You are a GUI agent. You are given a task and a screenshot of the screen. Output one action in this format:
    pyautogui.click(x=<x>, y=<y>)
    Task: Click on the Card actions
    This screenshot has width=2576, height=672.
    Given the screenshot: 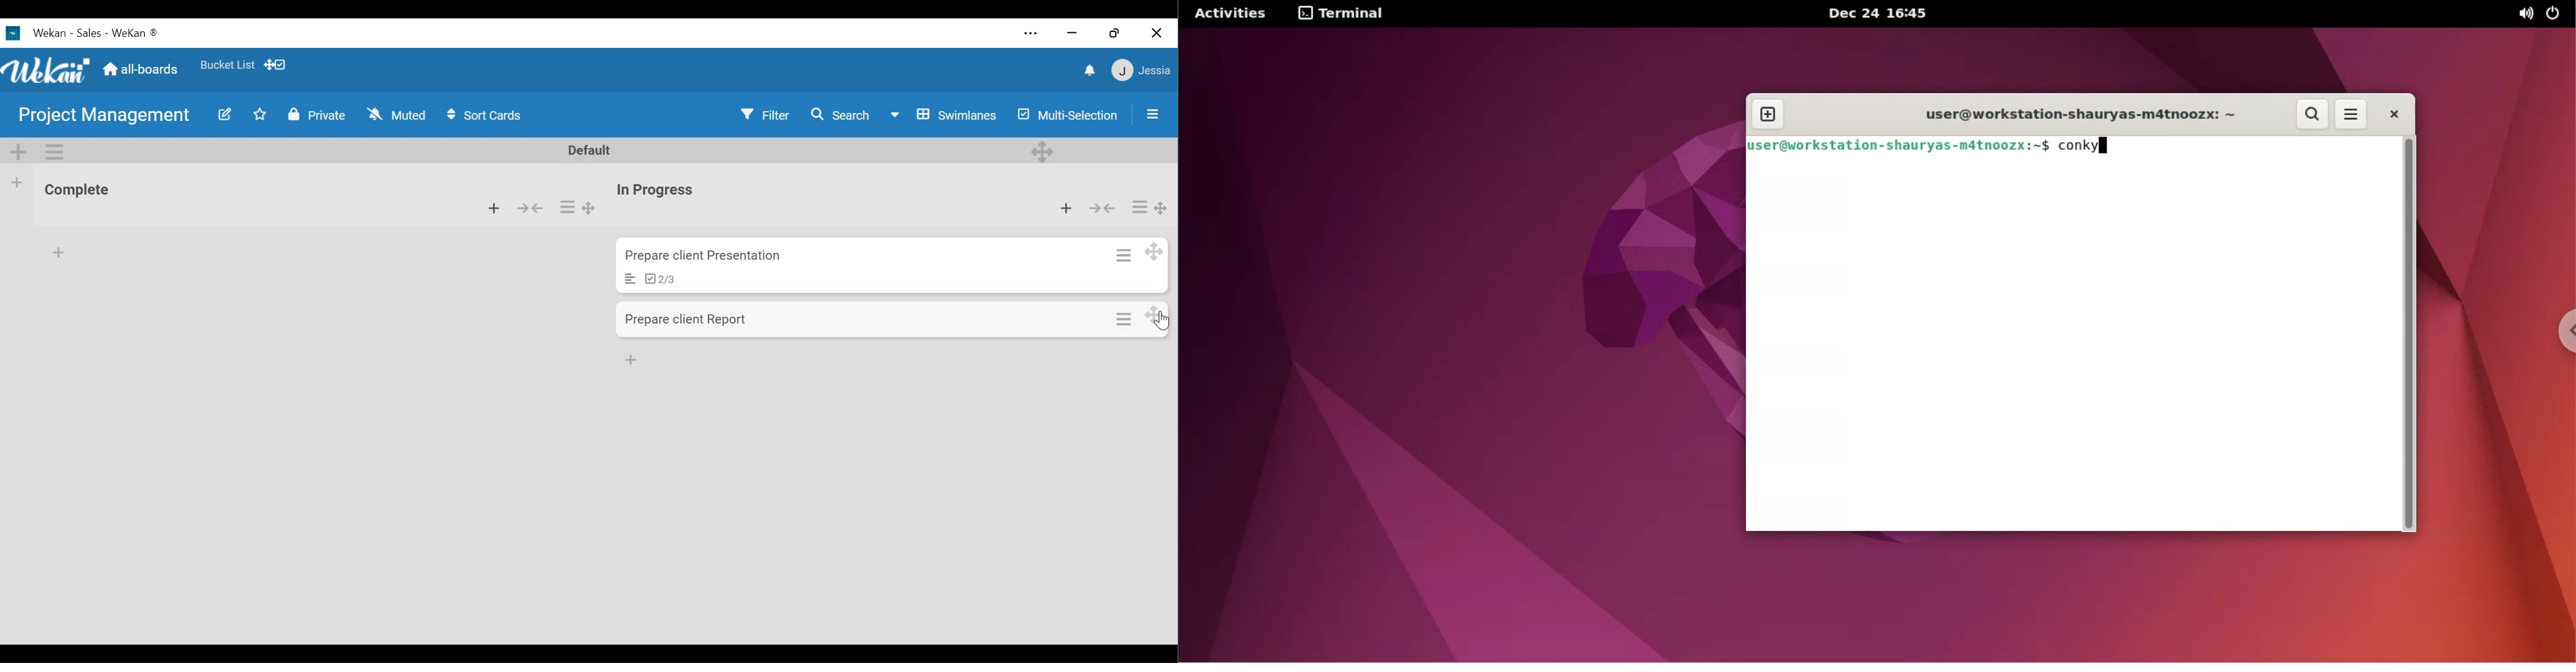 What is the action you would take?
    pyautogui.click(x=1121, y=252)
    